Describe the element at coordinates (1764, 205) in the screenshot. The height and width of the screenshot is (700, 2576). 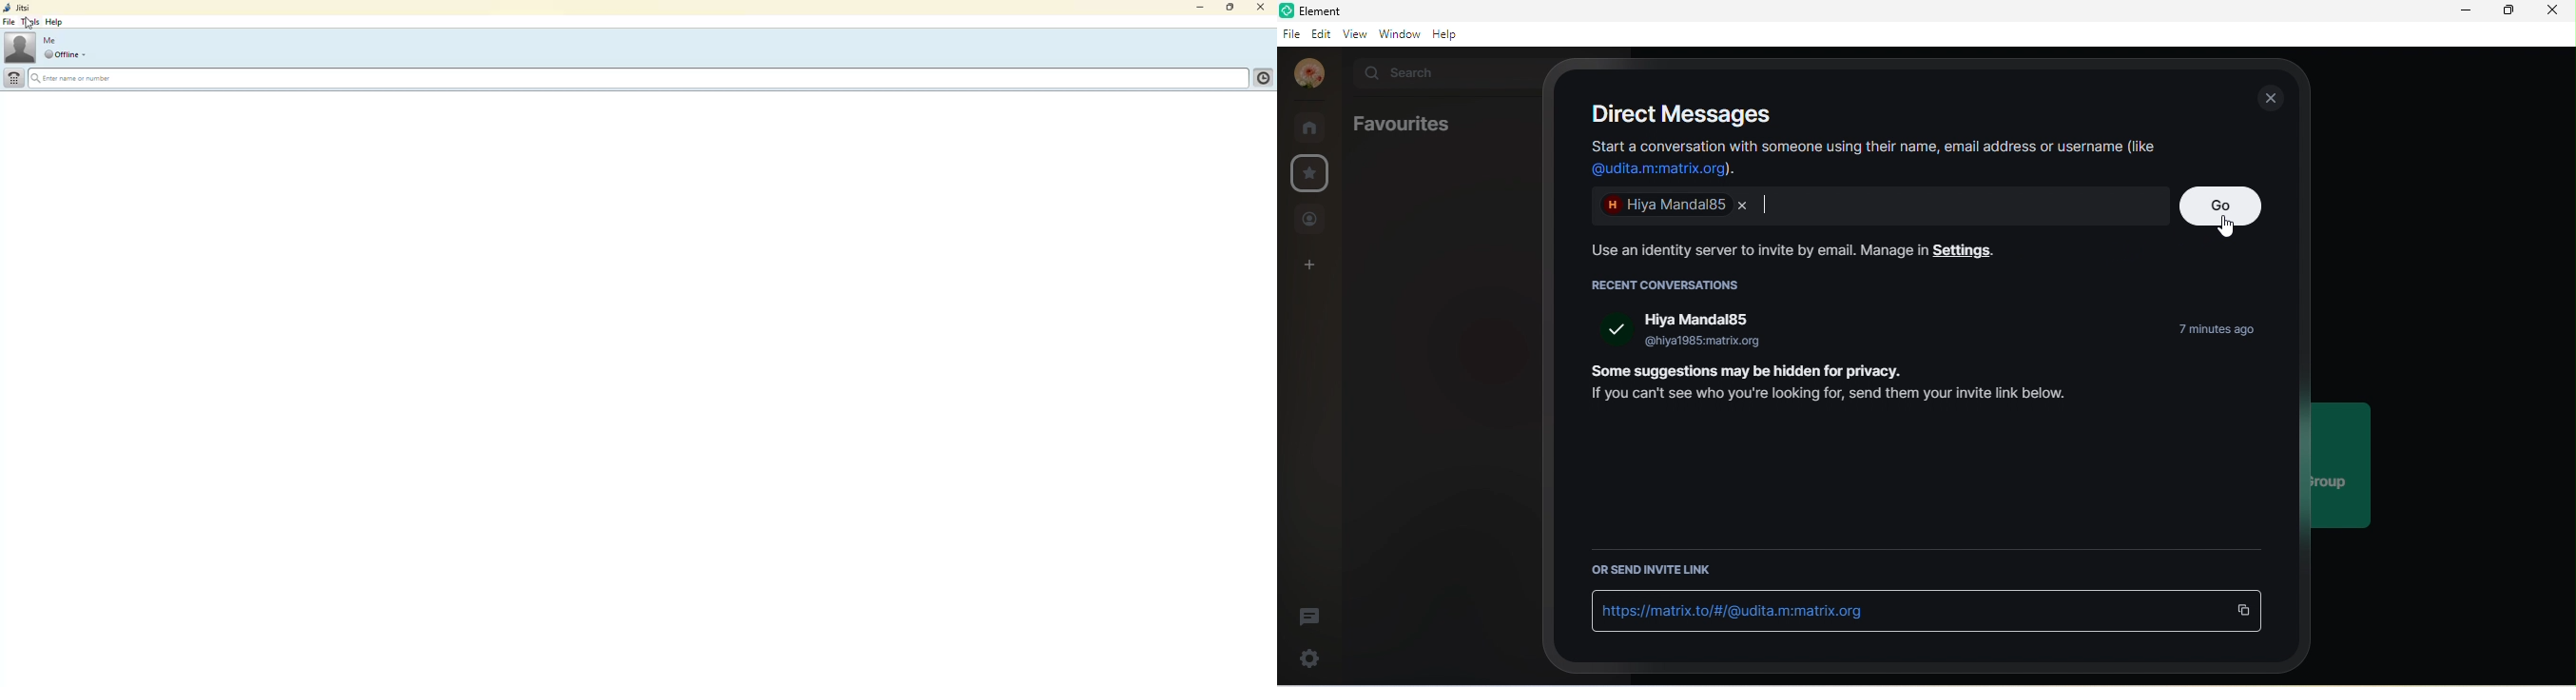
I see `typing` at that location.